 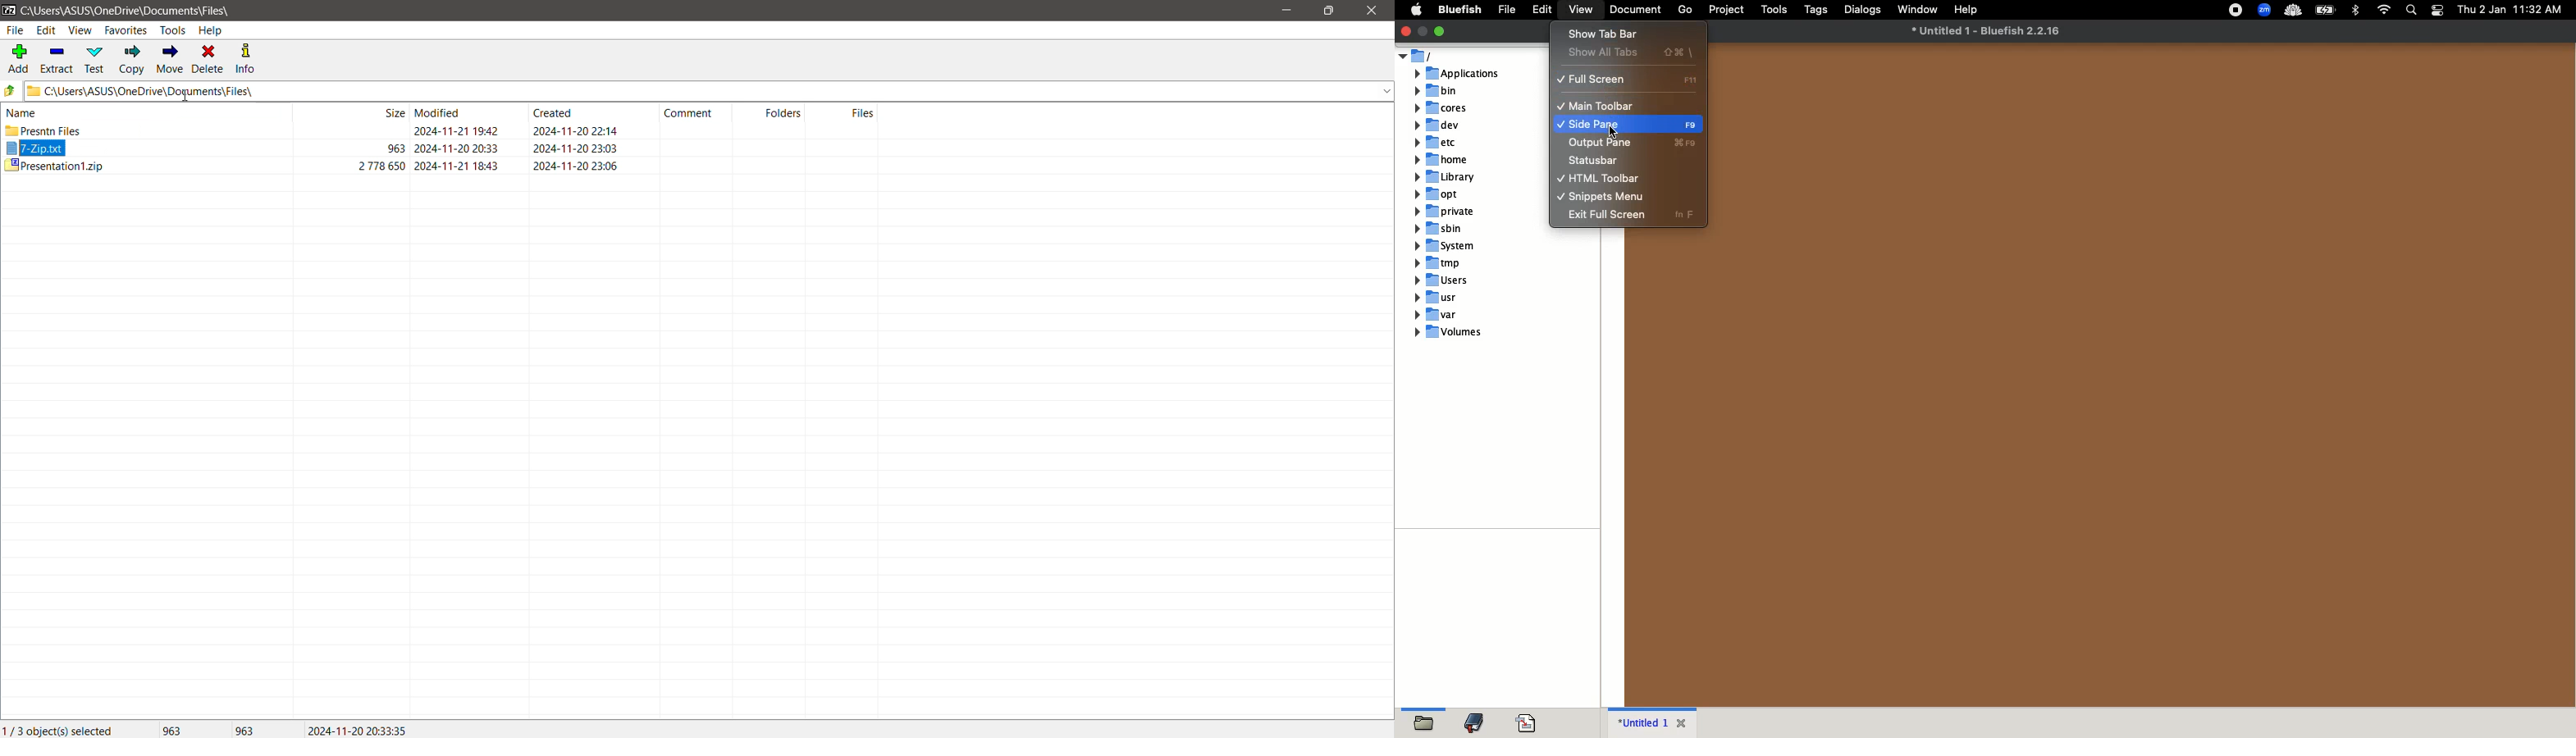 I want to click on size, so click(x=395, y=113).